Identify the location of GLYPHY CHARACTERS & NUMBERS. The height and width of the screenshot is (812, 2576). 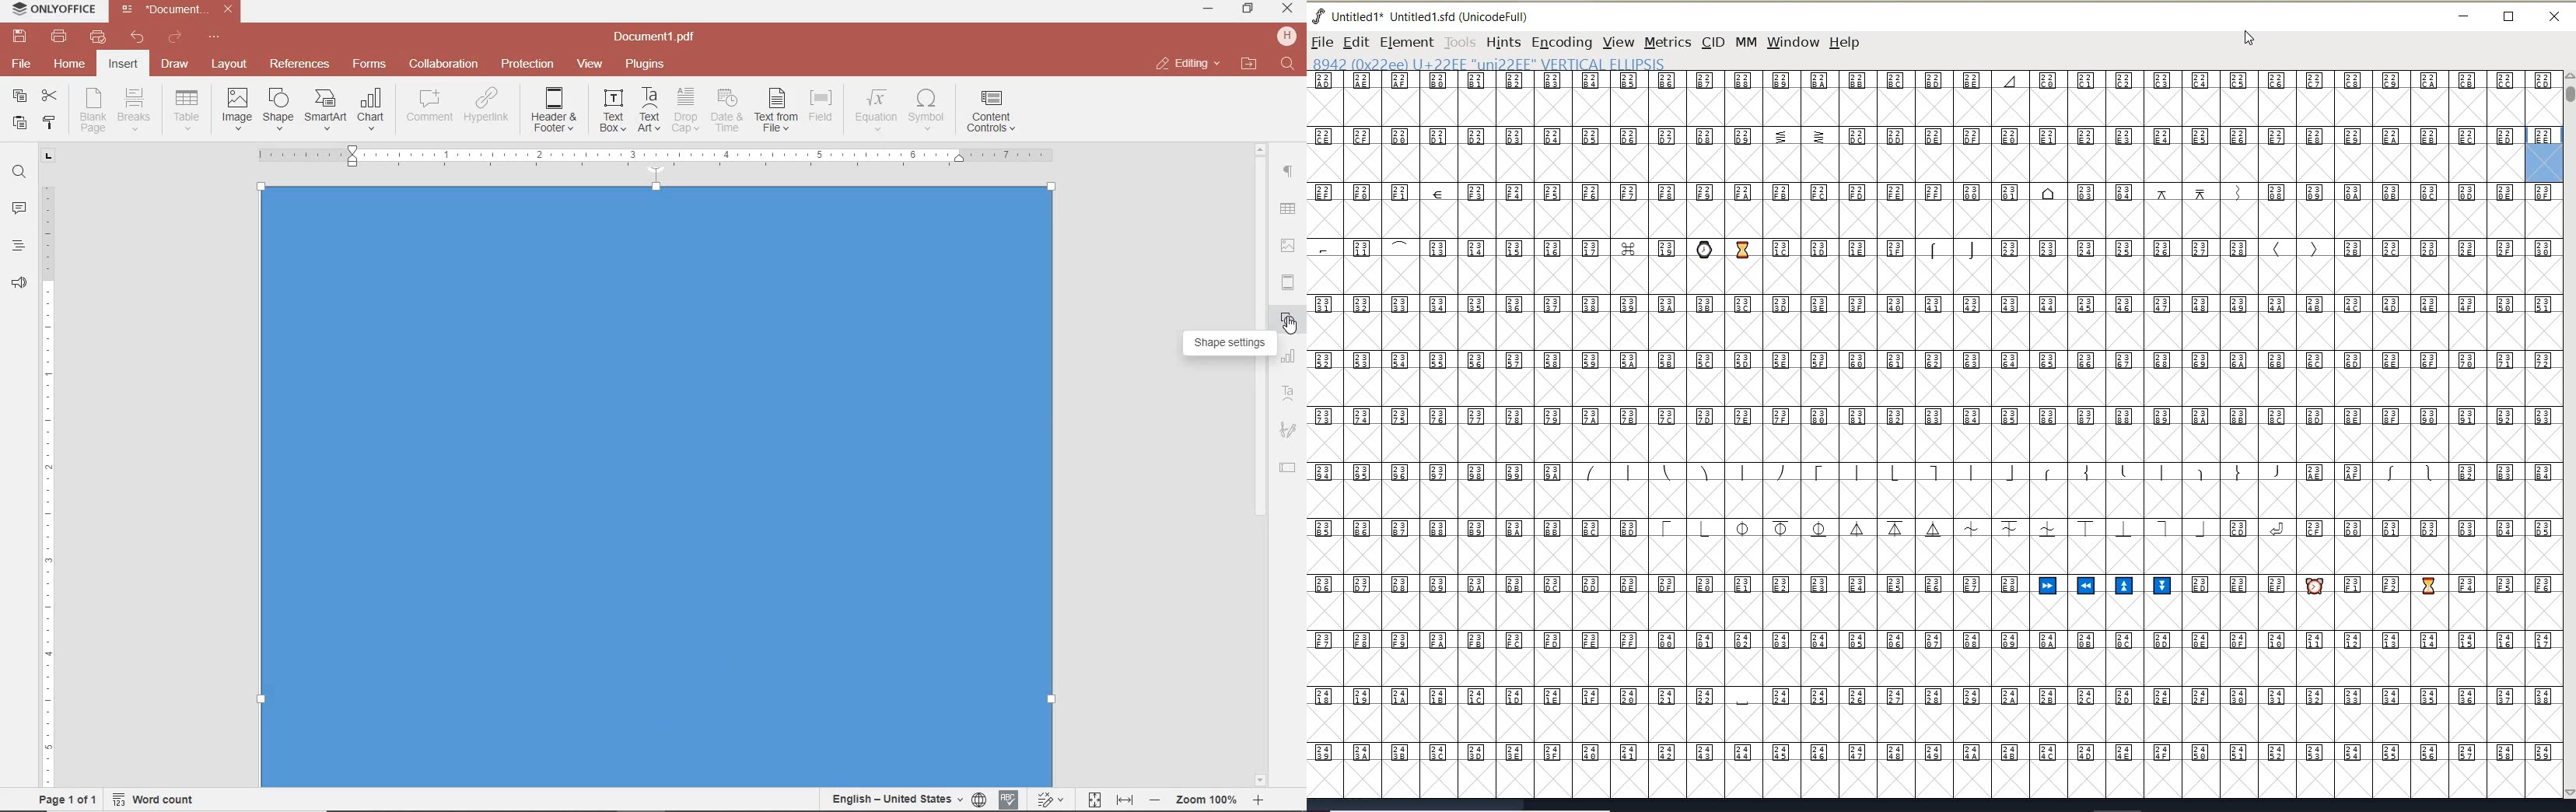
(1913, 432).